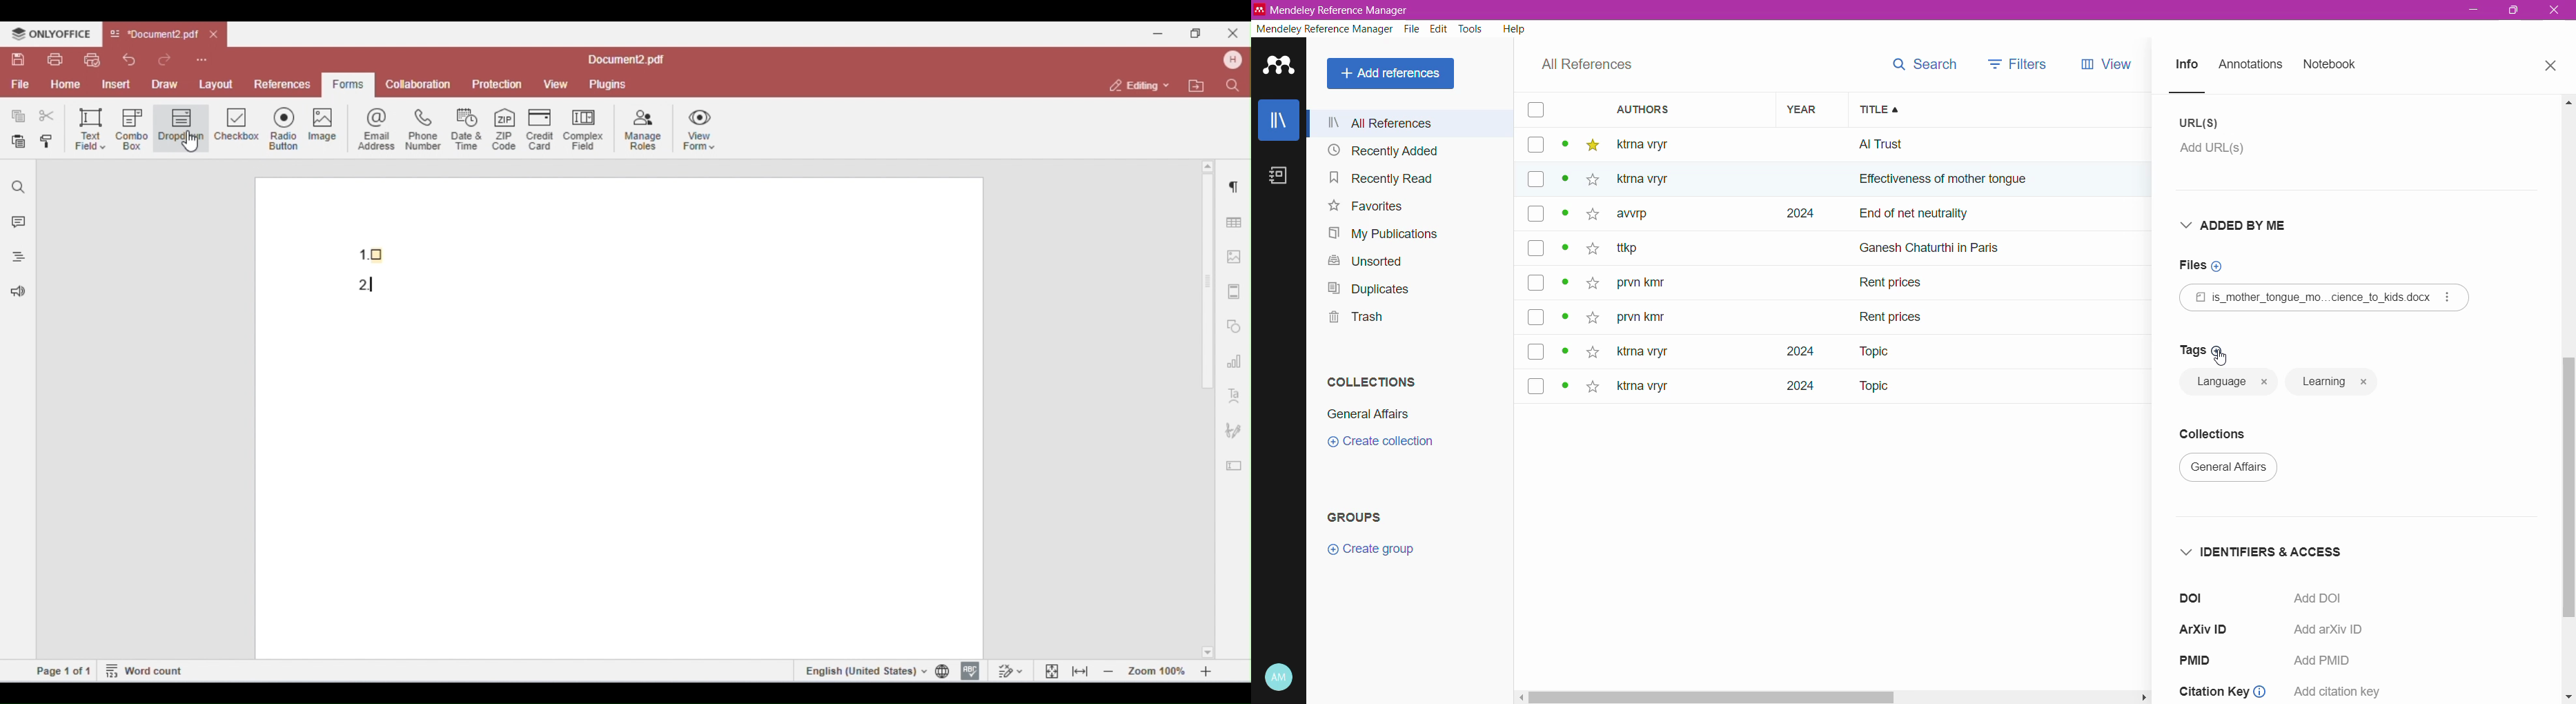 The width and height of the screenshot is (2576, 728). I want to click on Click to add Tags, so click(2198, 350).